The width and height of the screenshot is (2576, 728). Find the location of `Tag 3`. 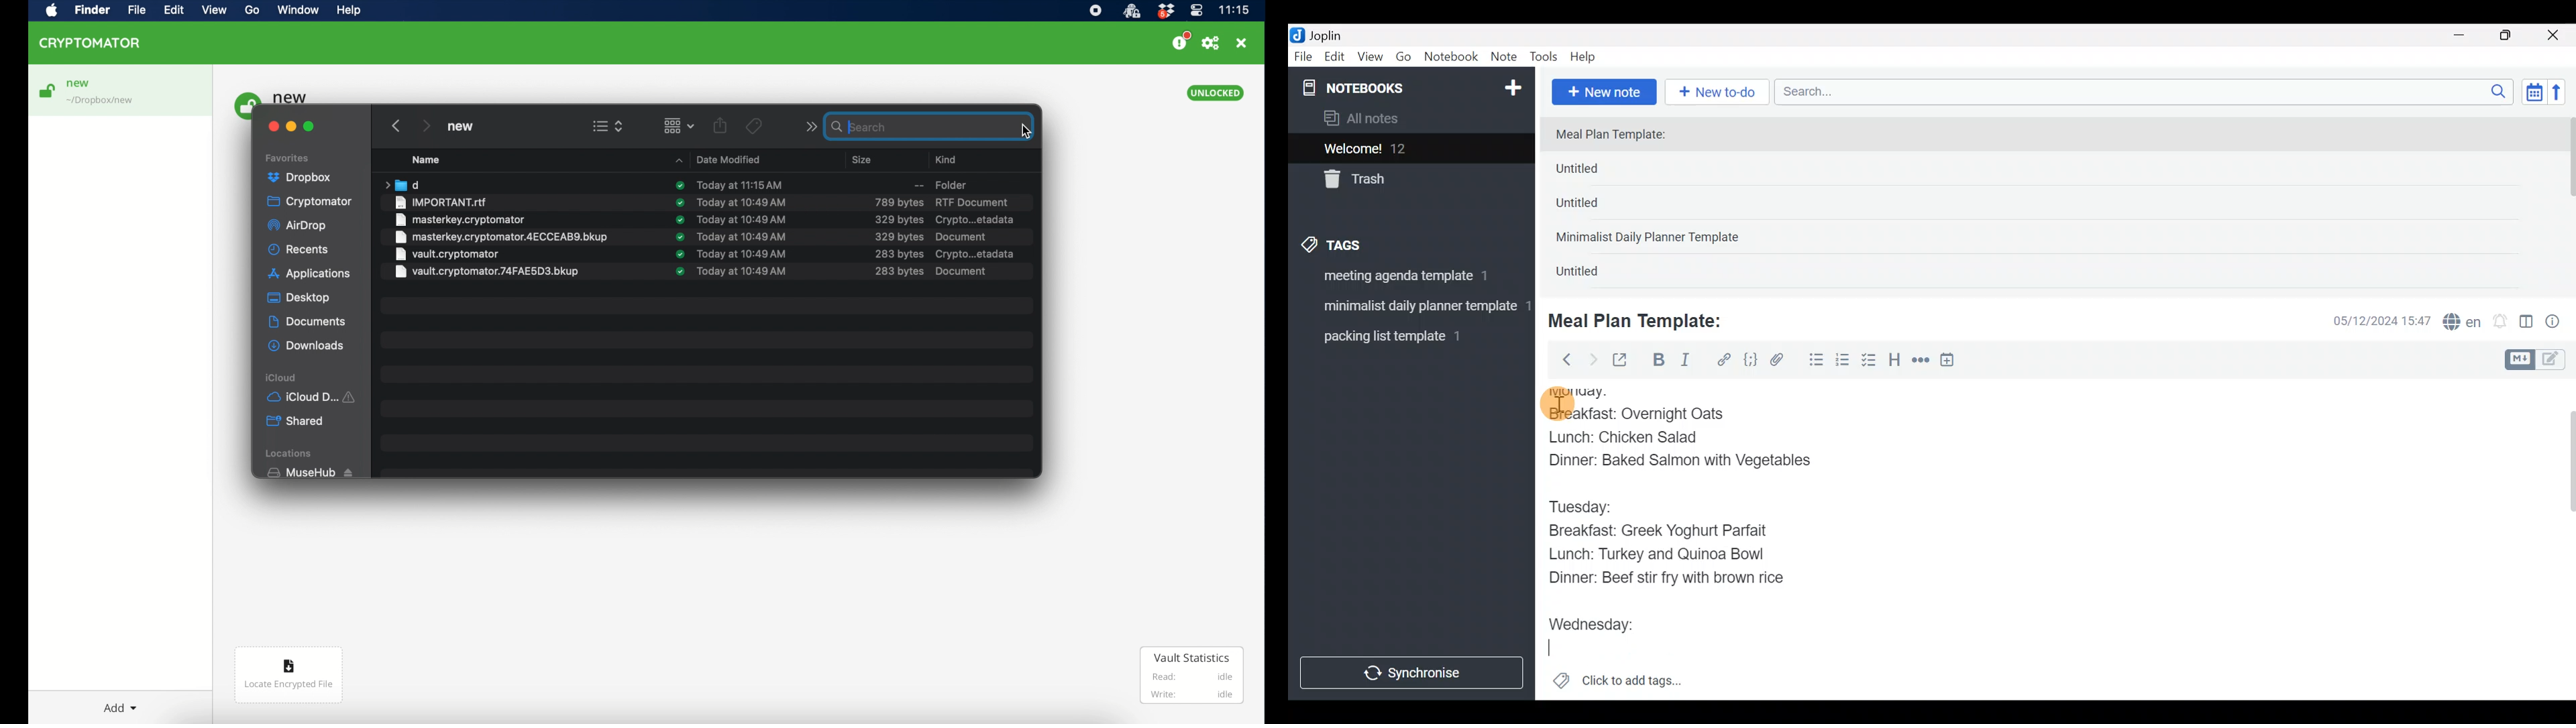

Tag 3 is located at coordinates (1407, 336).